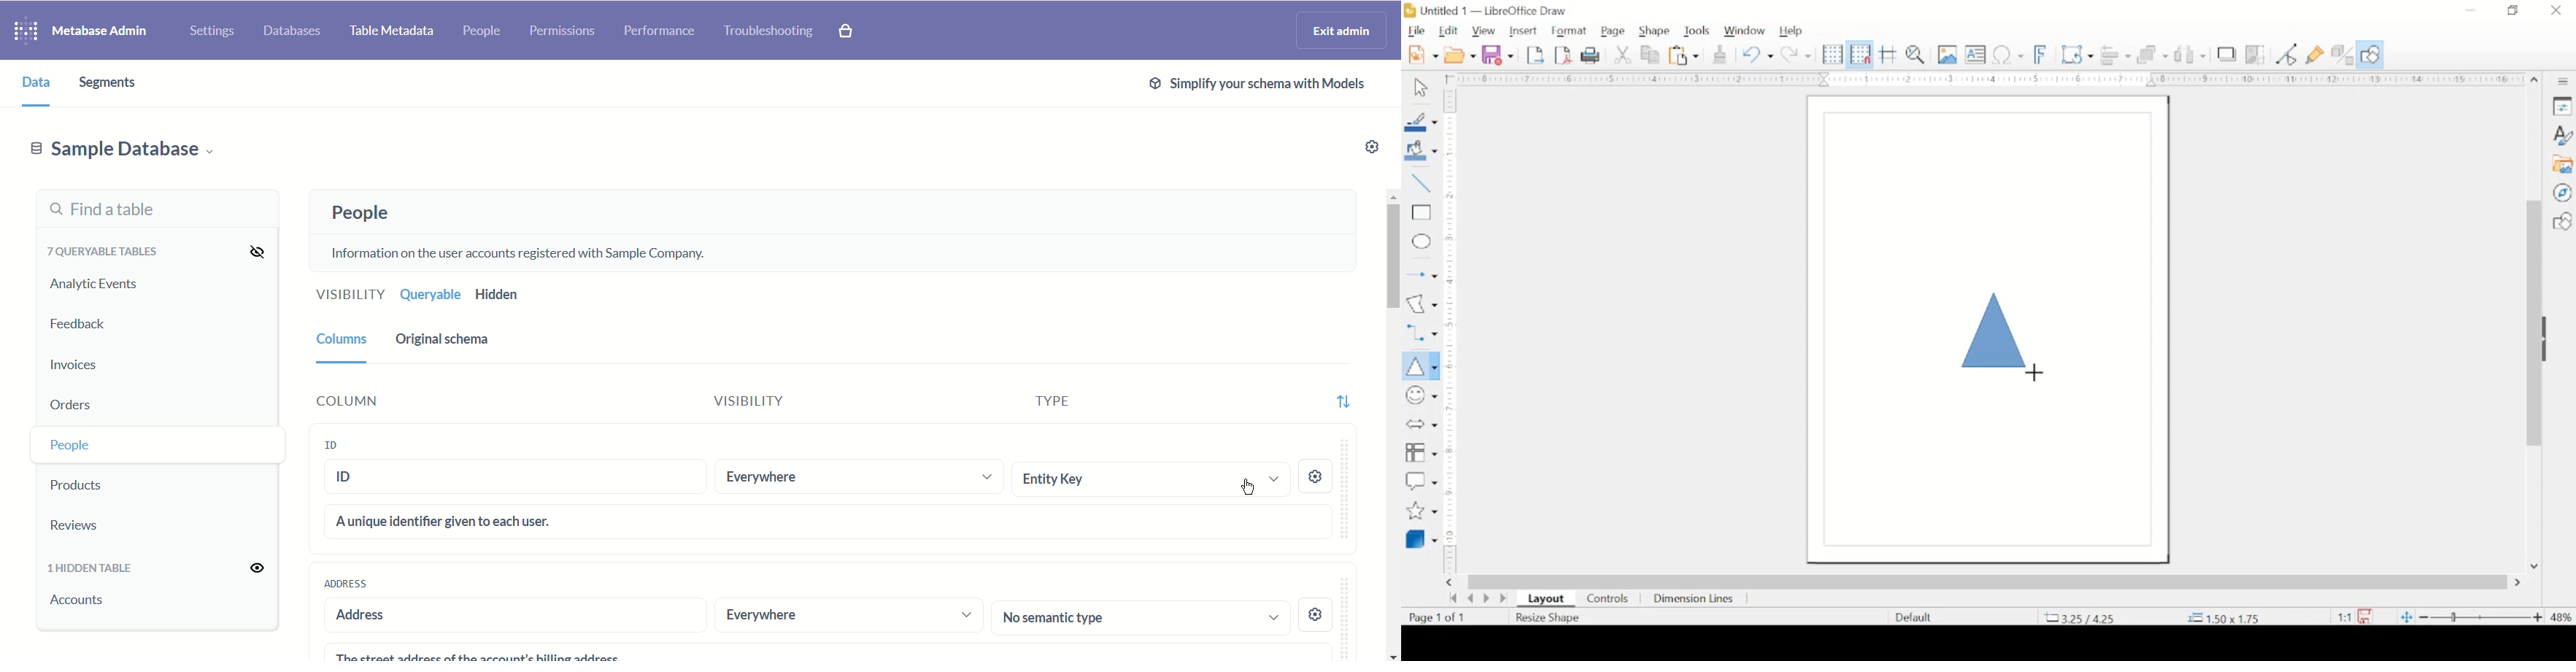  What do you see at coordinates (1421, 273) in the screenshot?
I see `insert arrow` at bounding box center [1421, 273].